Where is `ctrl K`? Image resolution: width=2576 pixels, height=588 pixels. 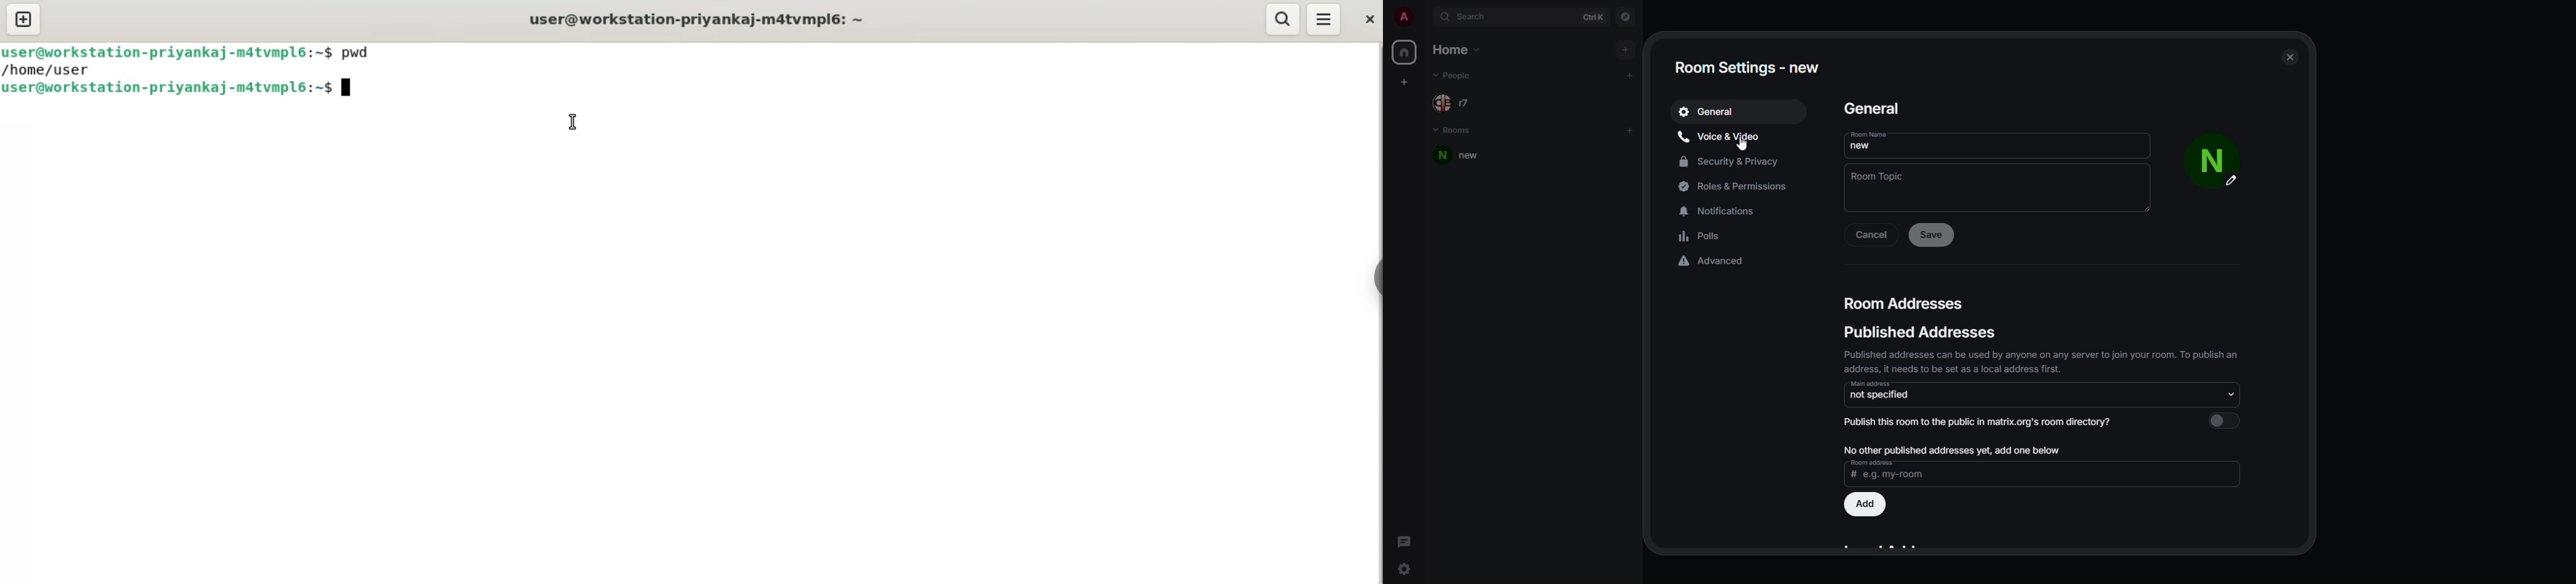 ctrl K is located at coordinates (1593, 17).